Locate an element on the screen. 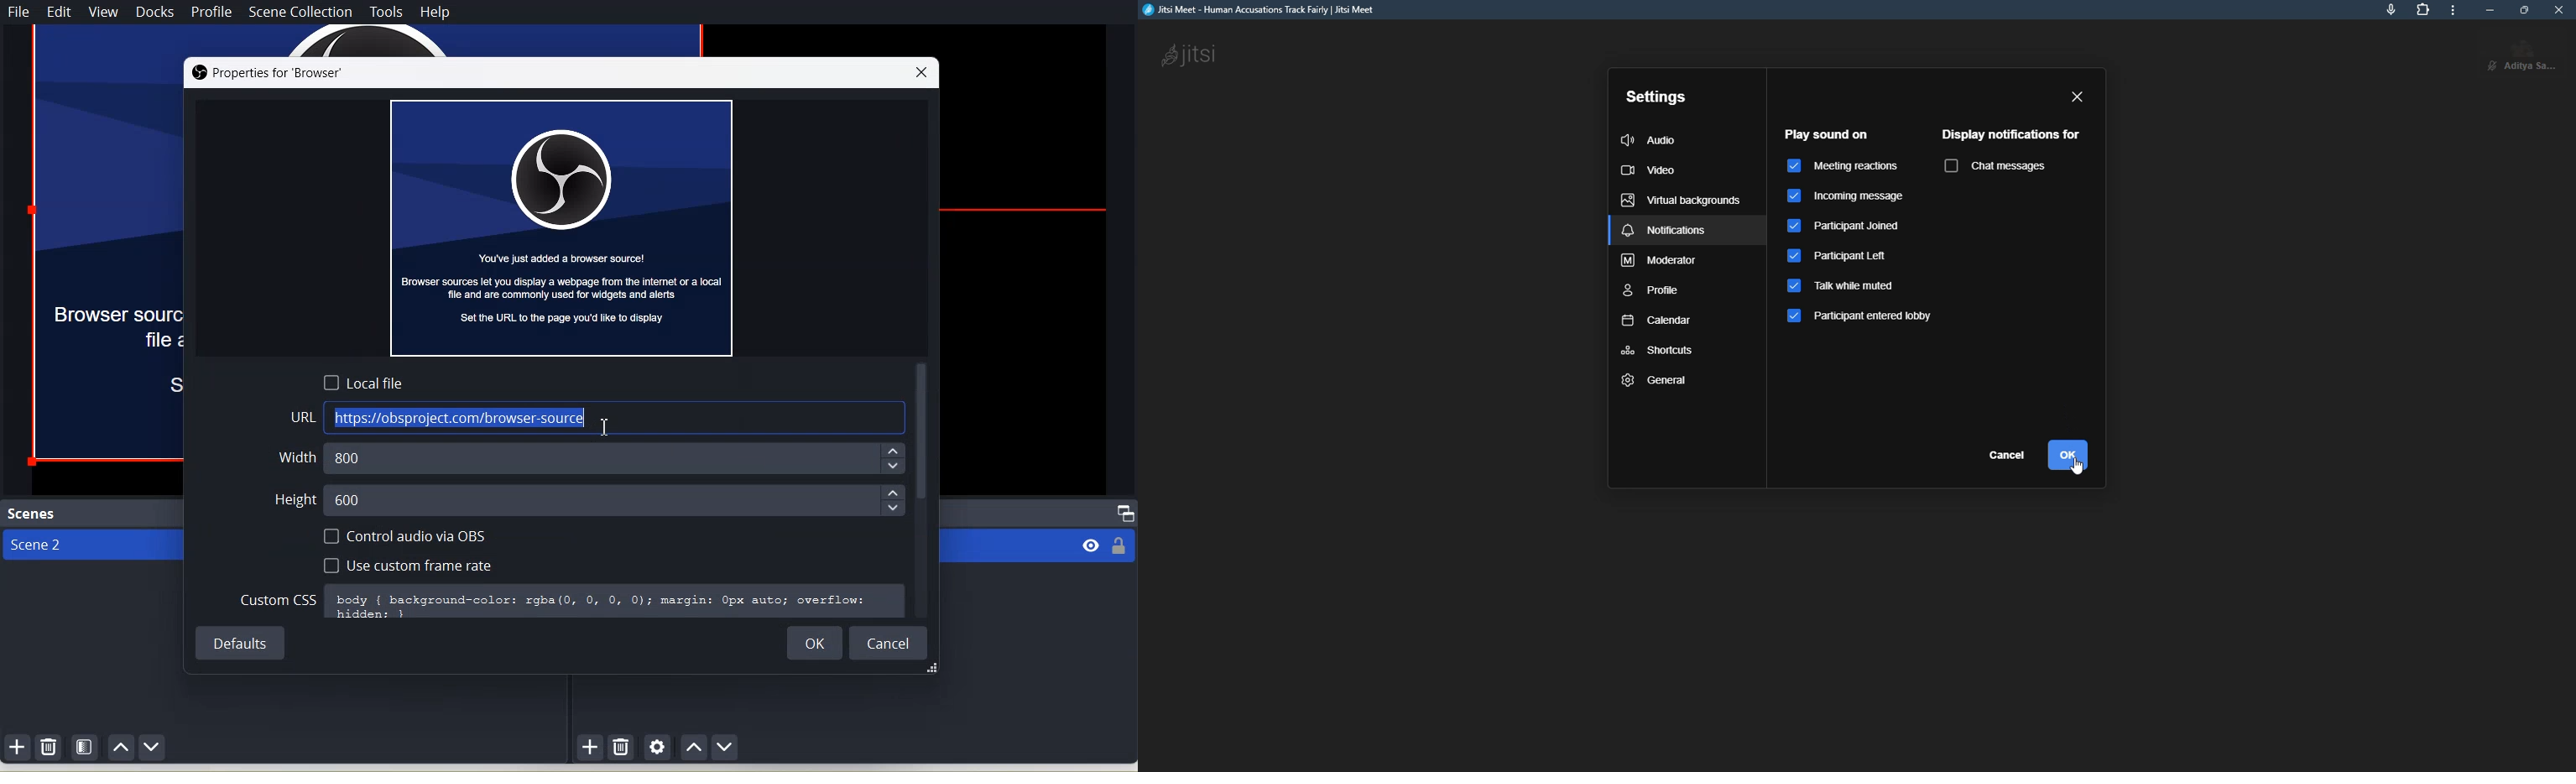 The height and width of the screenshot is (784, 2576). display notification is located at coordinates (2013, 130).